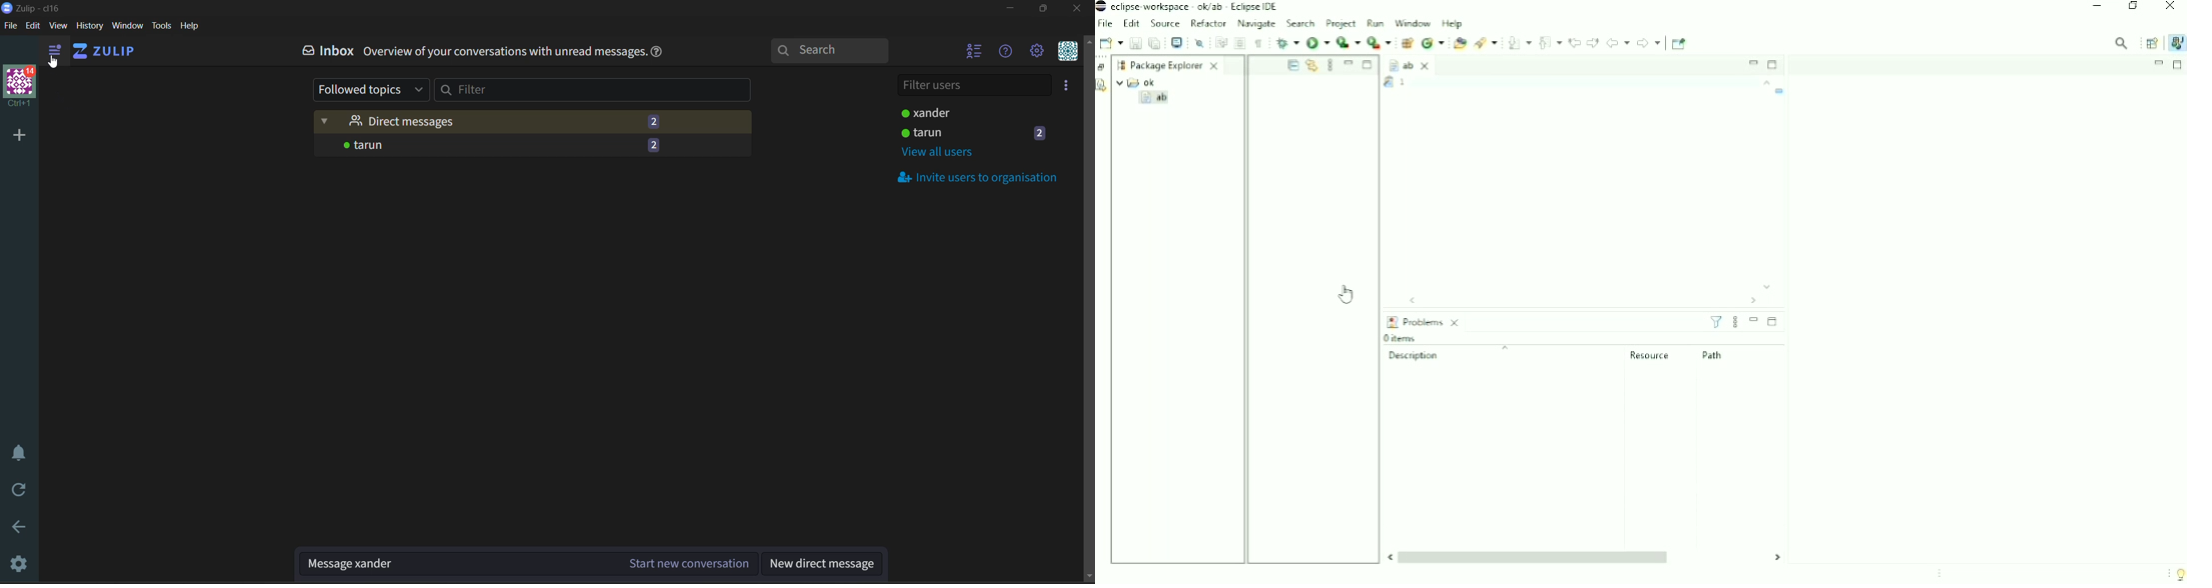 This screenshot has width=2212, height=588. Describe the element at coordinates (22, 528) in the screenshot. I see `go back` at that location.